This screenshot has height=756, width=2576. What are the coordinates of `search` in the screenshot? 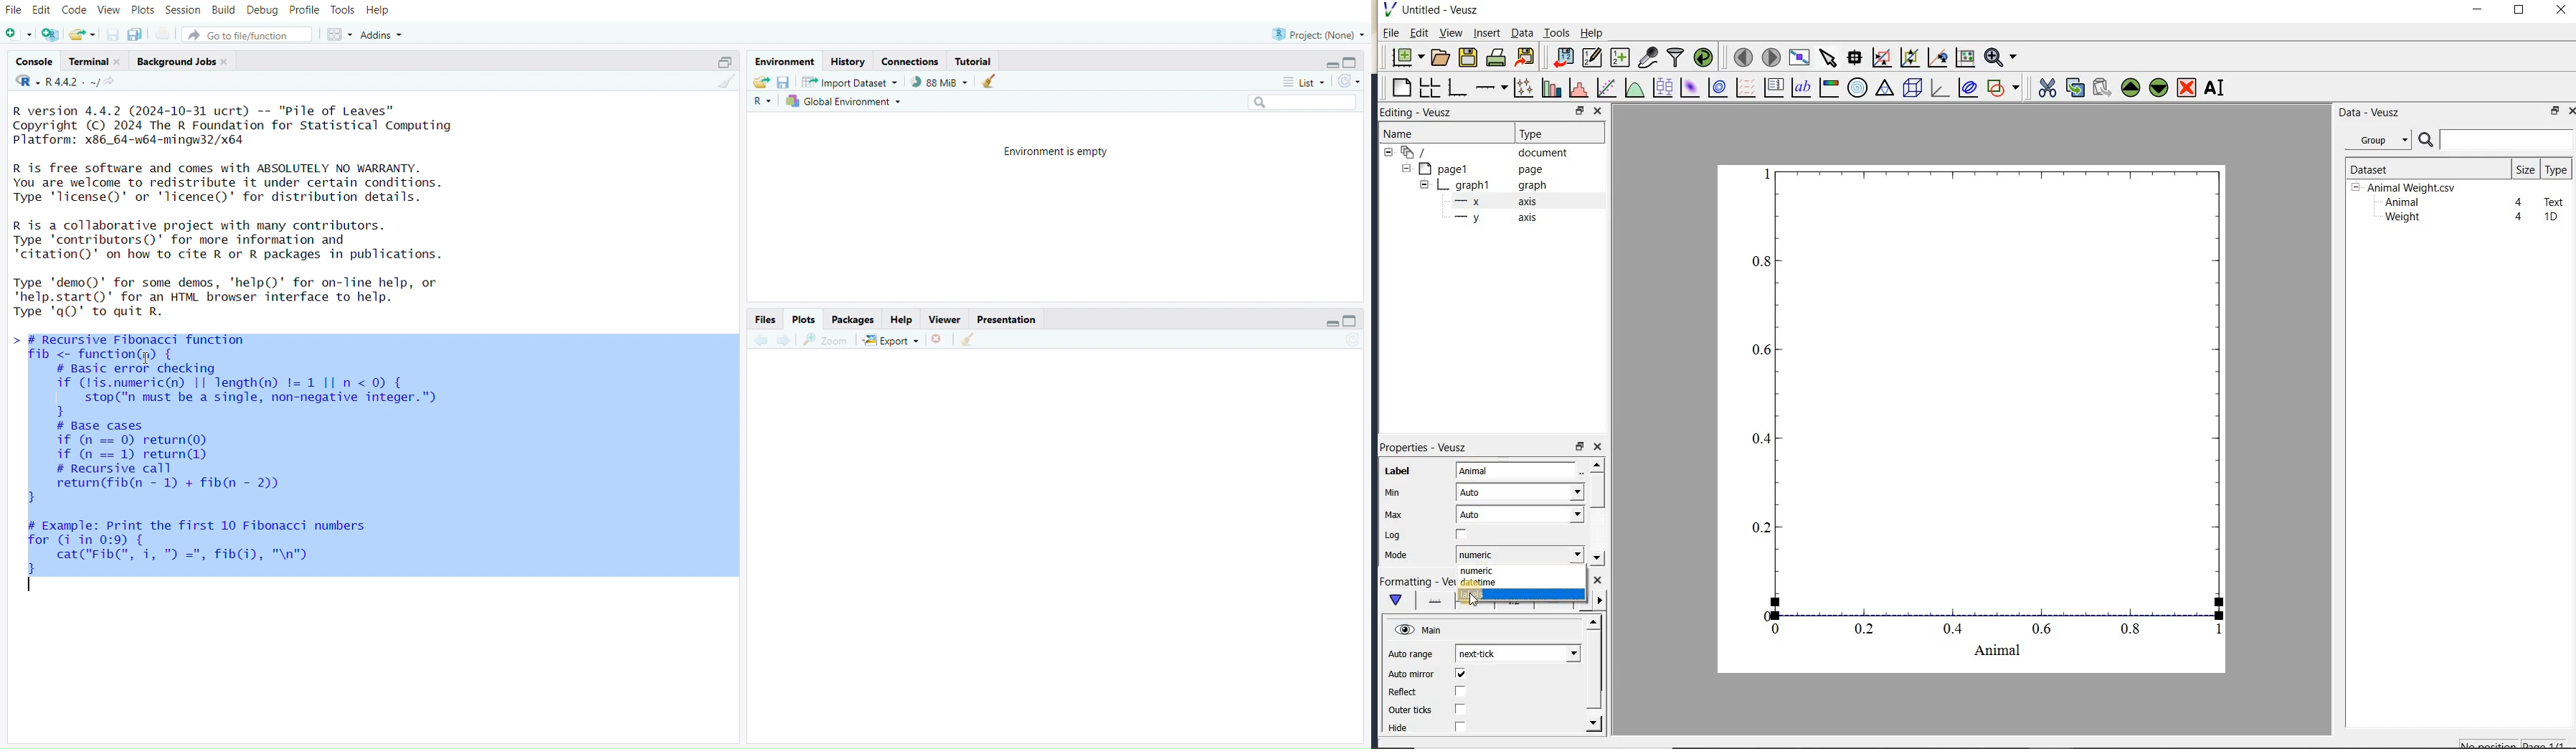 It's located at (1297, 102).